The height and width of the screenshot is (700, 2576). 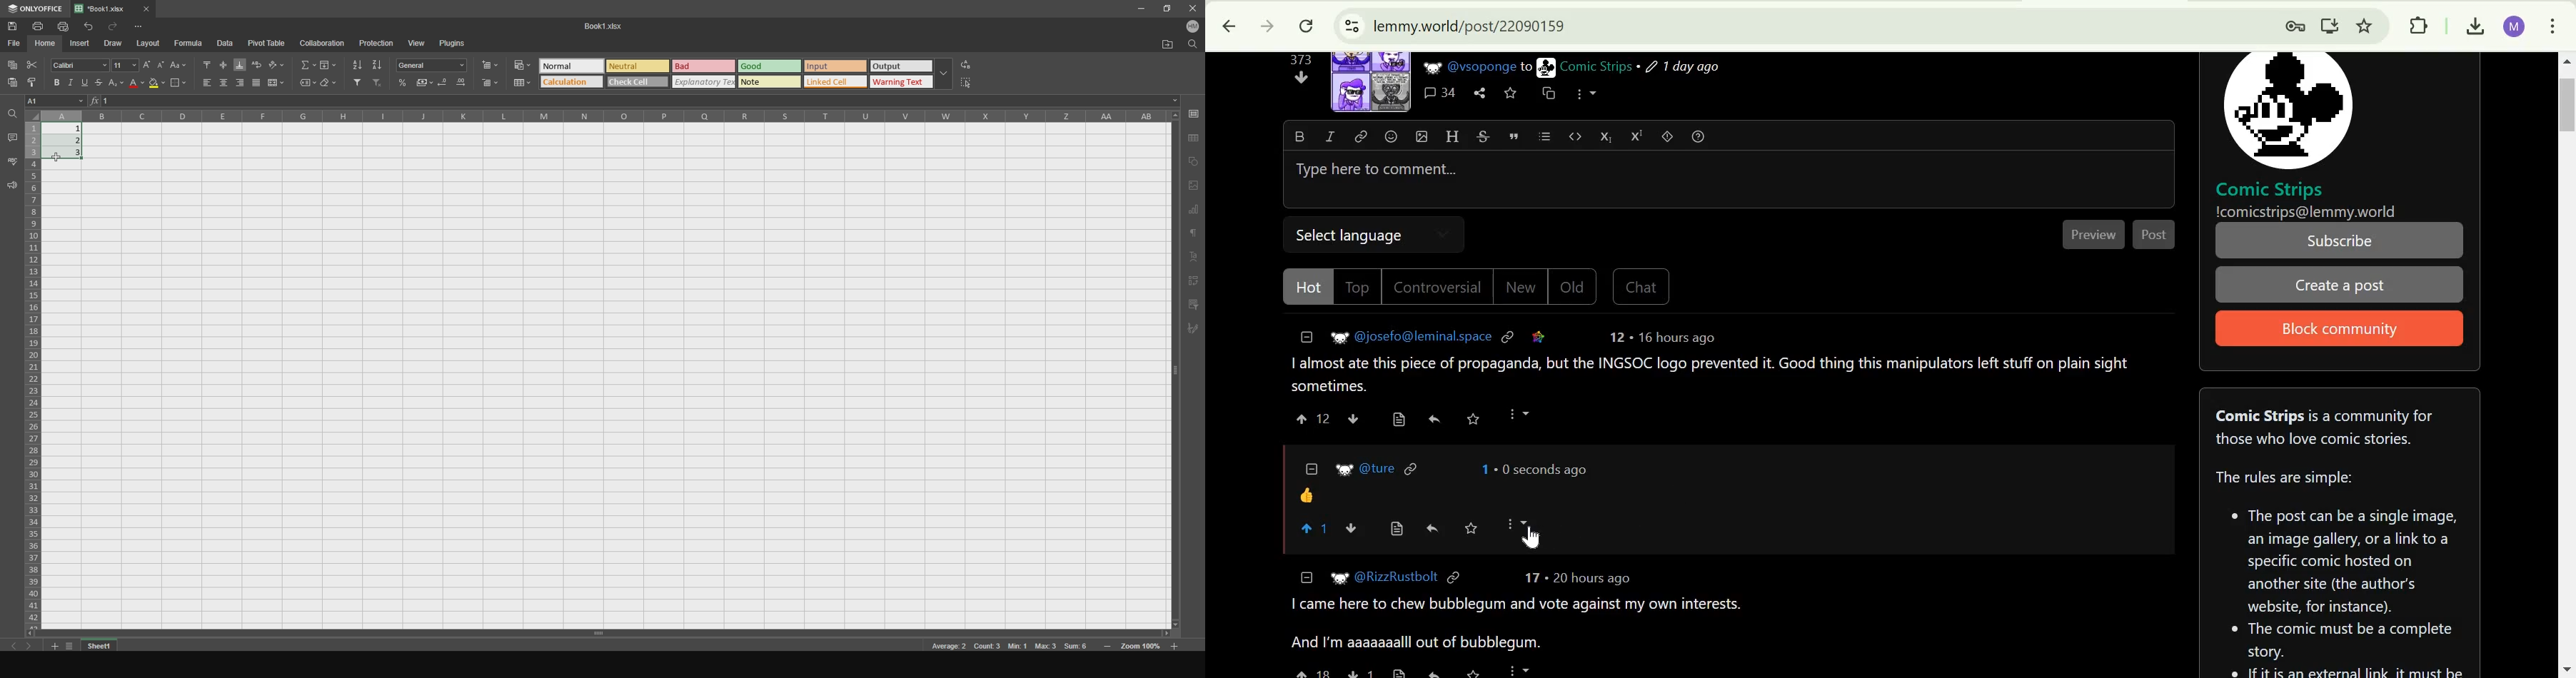 I want to click on align center, so click(x=222, y=83).